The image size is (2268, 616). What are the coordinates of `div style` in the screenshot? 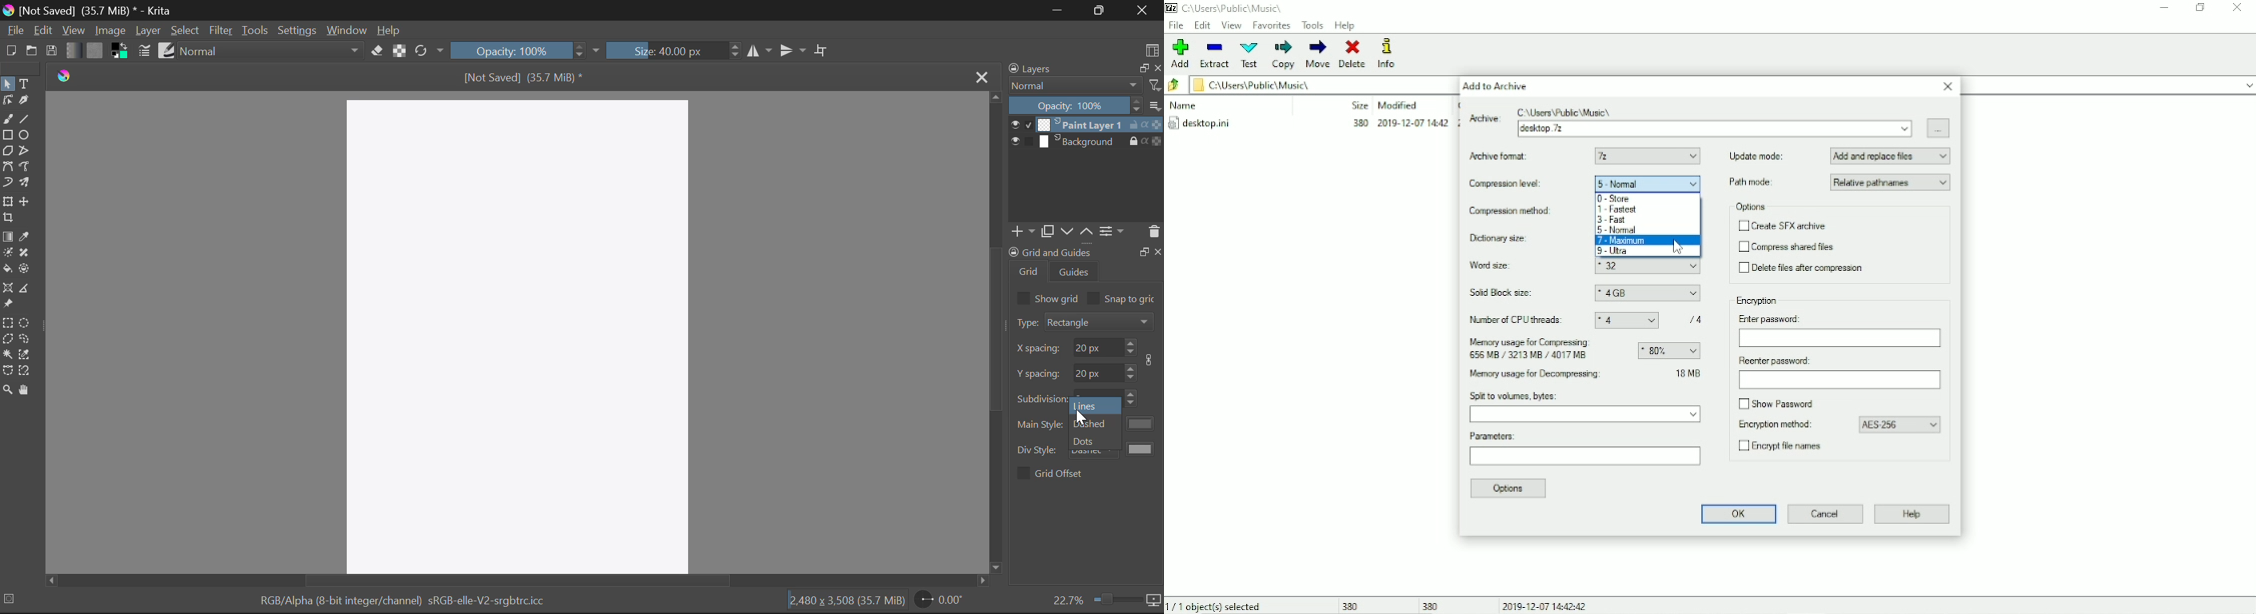 It's located at (1039, 450).